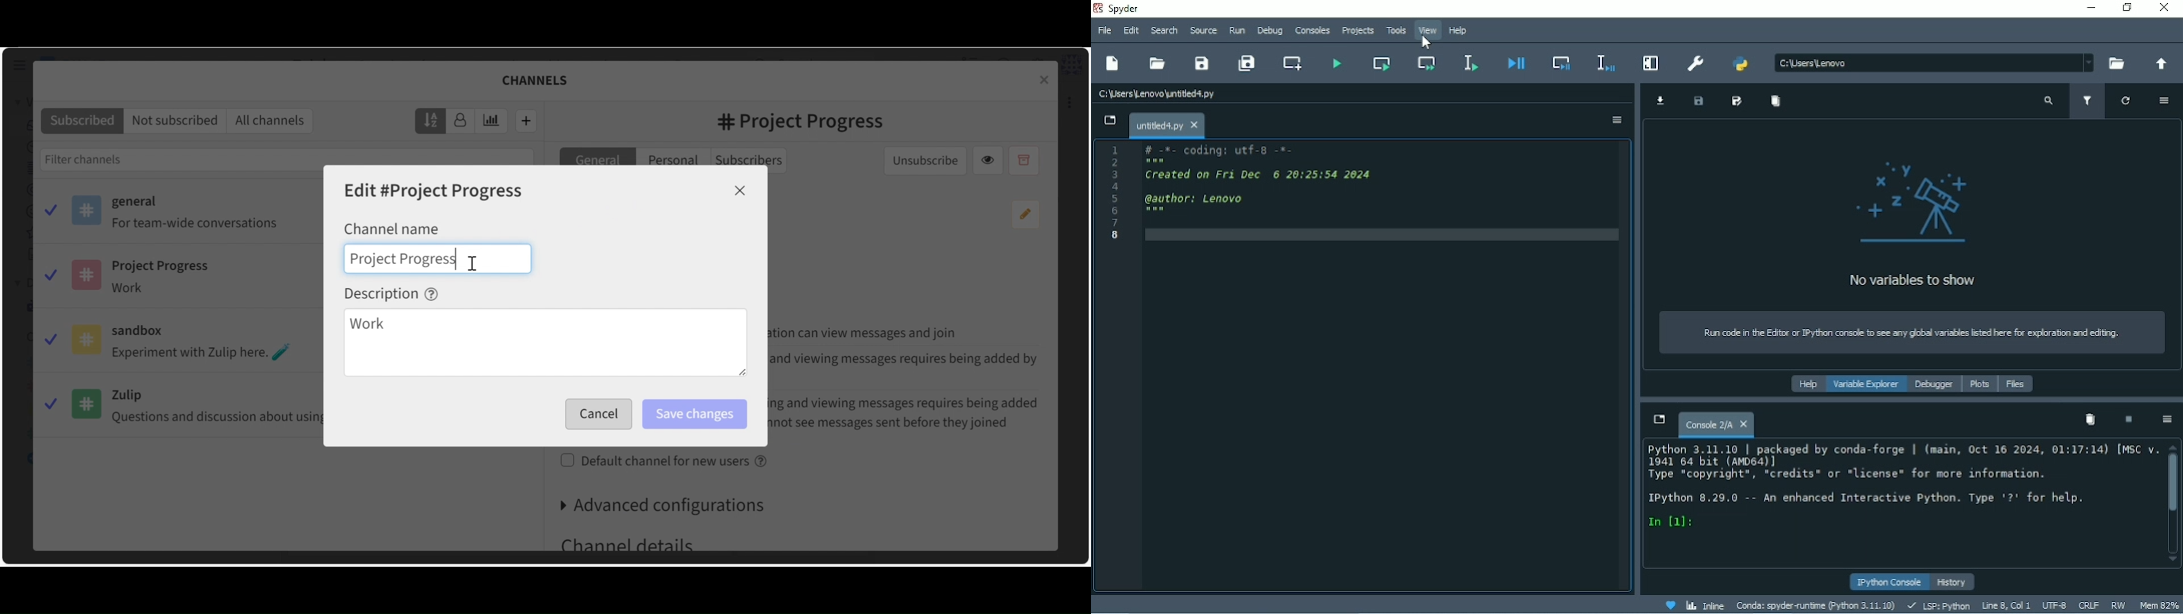 Image resolution: width=2184 pixels, height=616 pixels. I want to click on Run selection or current line, so click(1471, 63).